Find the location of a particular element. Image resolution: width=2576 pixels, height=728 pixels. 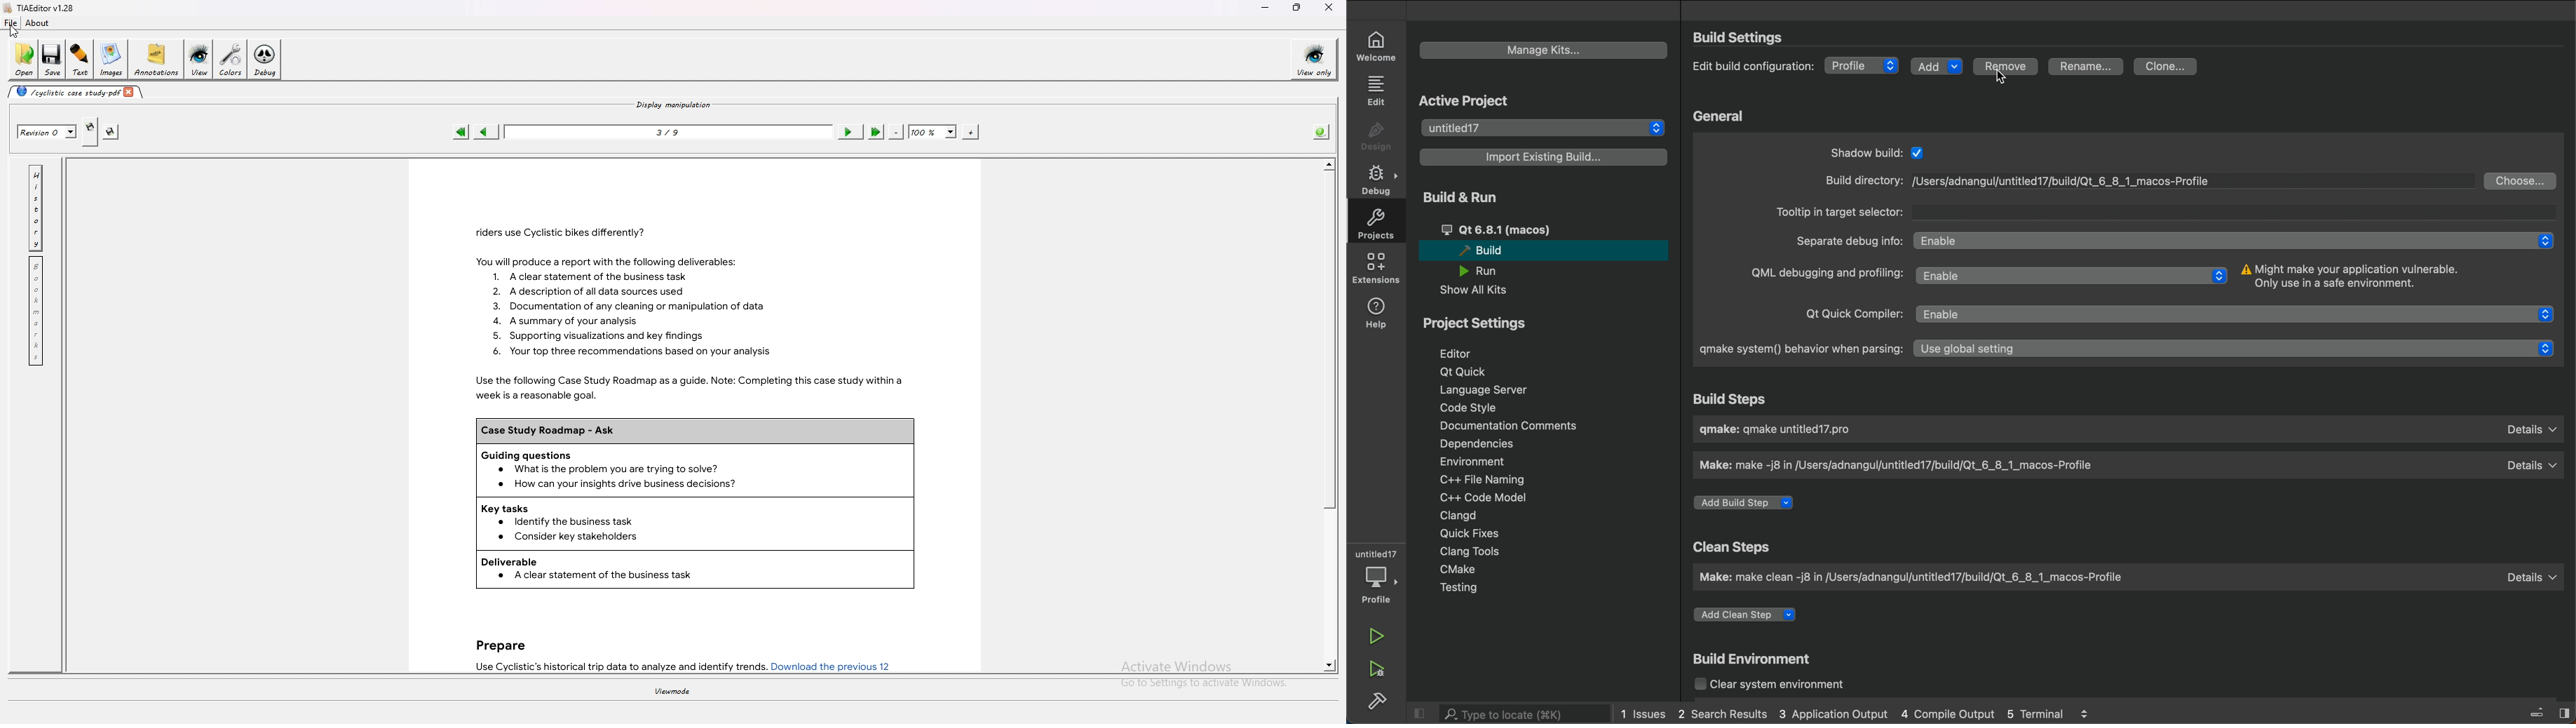

import a build is located at coordinates (1543, 157).